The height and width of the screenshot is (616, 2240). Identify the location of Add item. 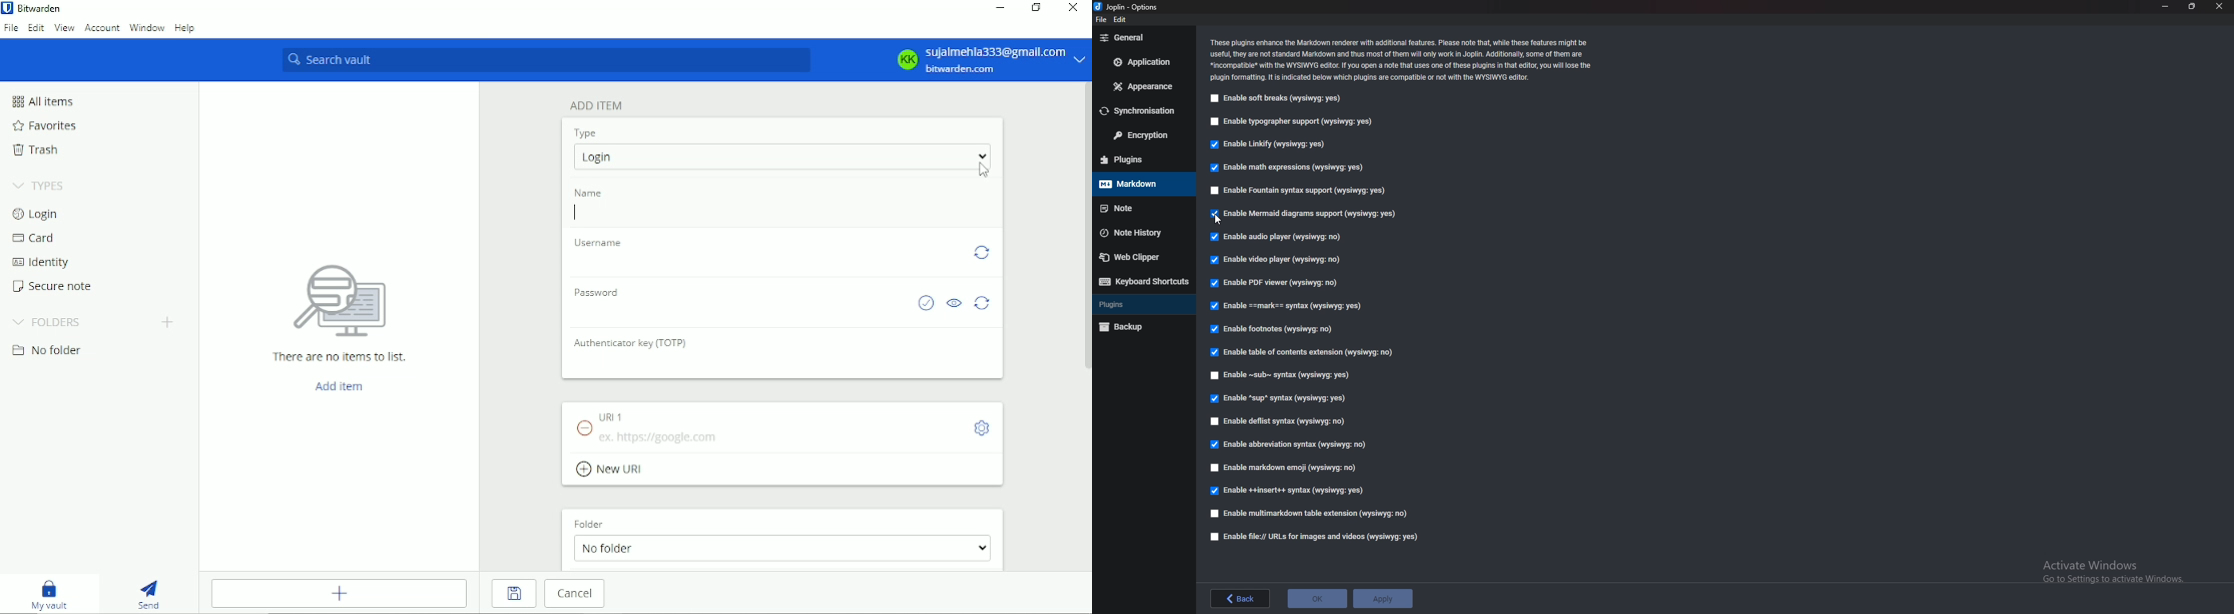
(341, 594).